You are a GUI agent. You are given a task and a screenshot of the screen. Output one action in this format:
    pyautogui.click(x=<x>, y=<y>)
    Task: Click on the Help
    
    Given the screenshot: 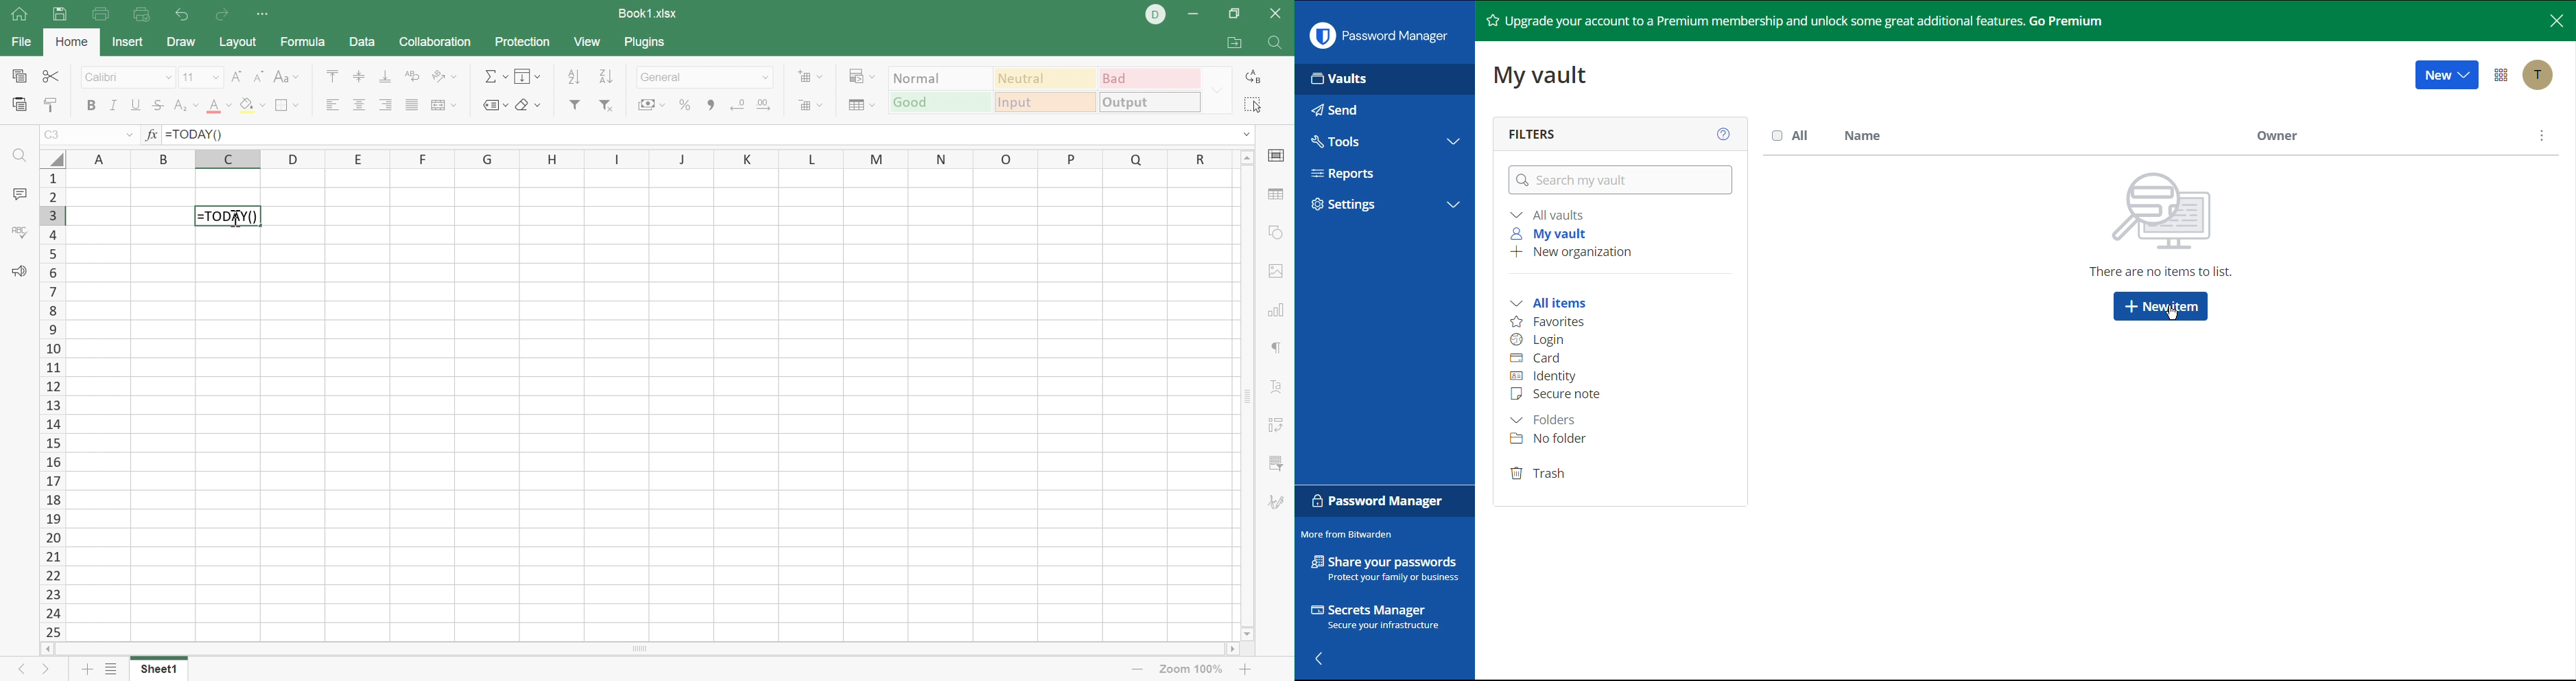 What is the action you would take?
    pyautogui.click(x=1723, y=131)
    